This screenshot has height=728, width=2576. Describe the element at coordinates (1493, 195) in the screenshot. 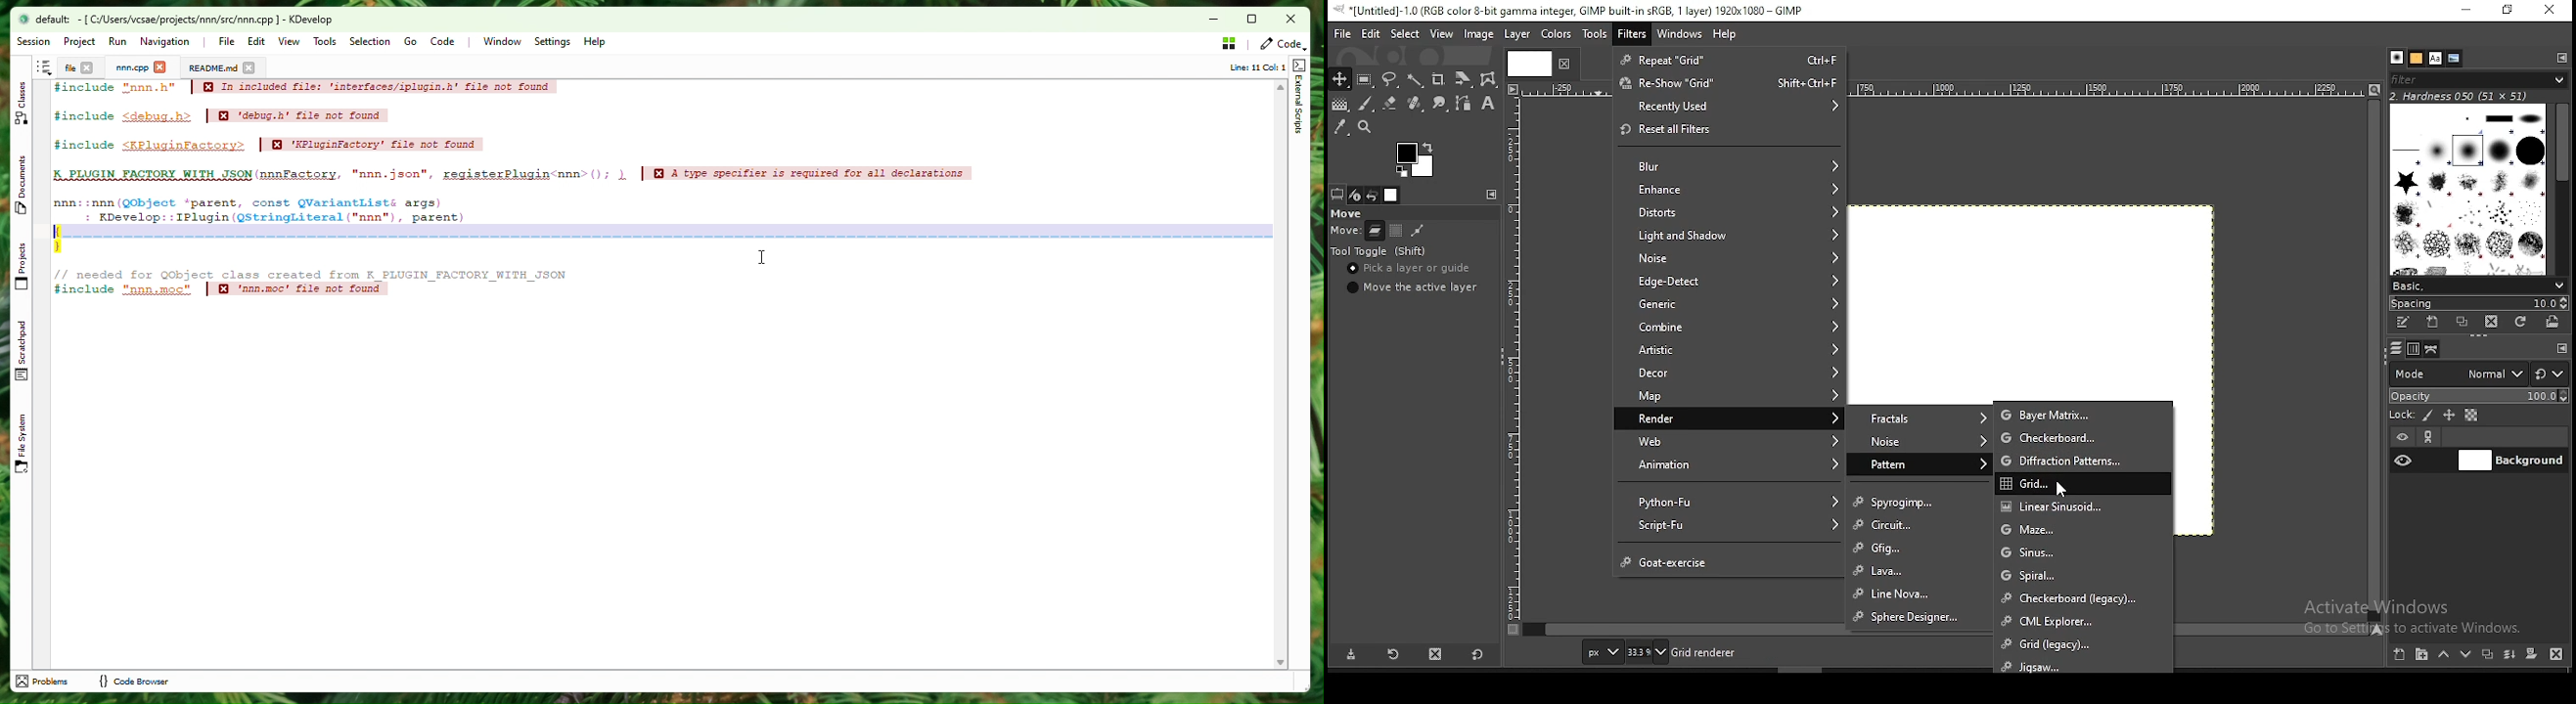

I see `cinfigure this tab` at that location.